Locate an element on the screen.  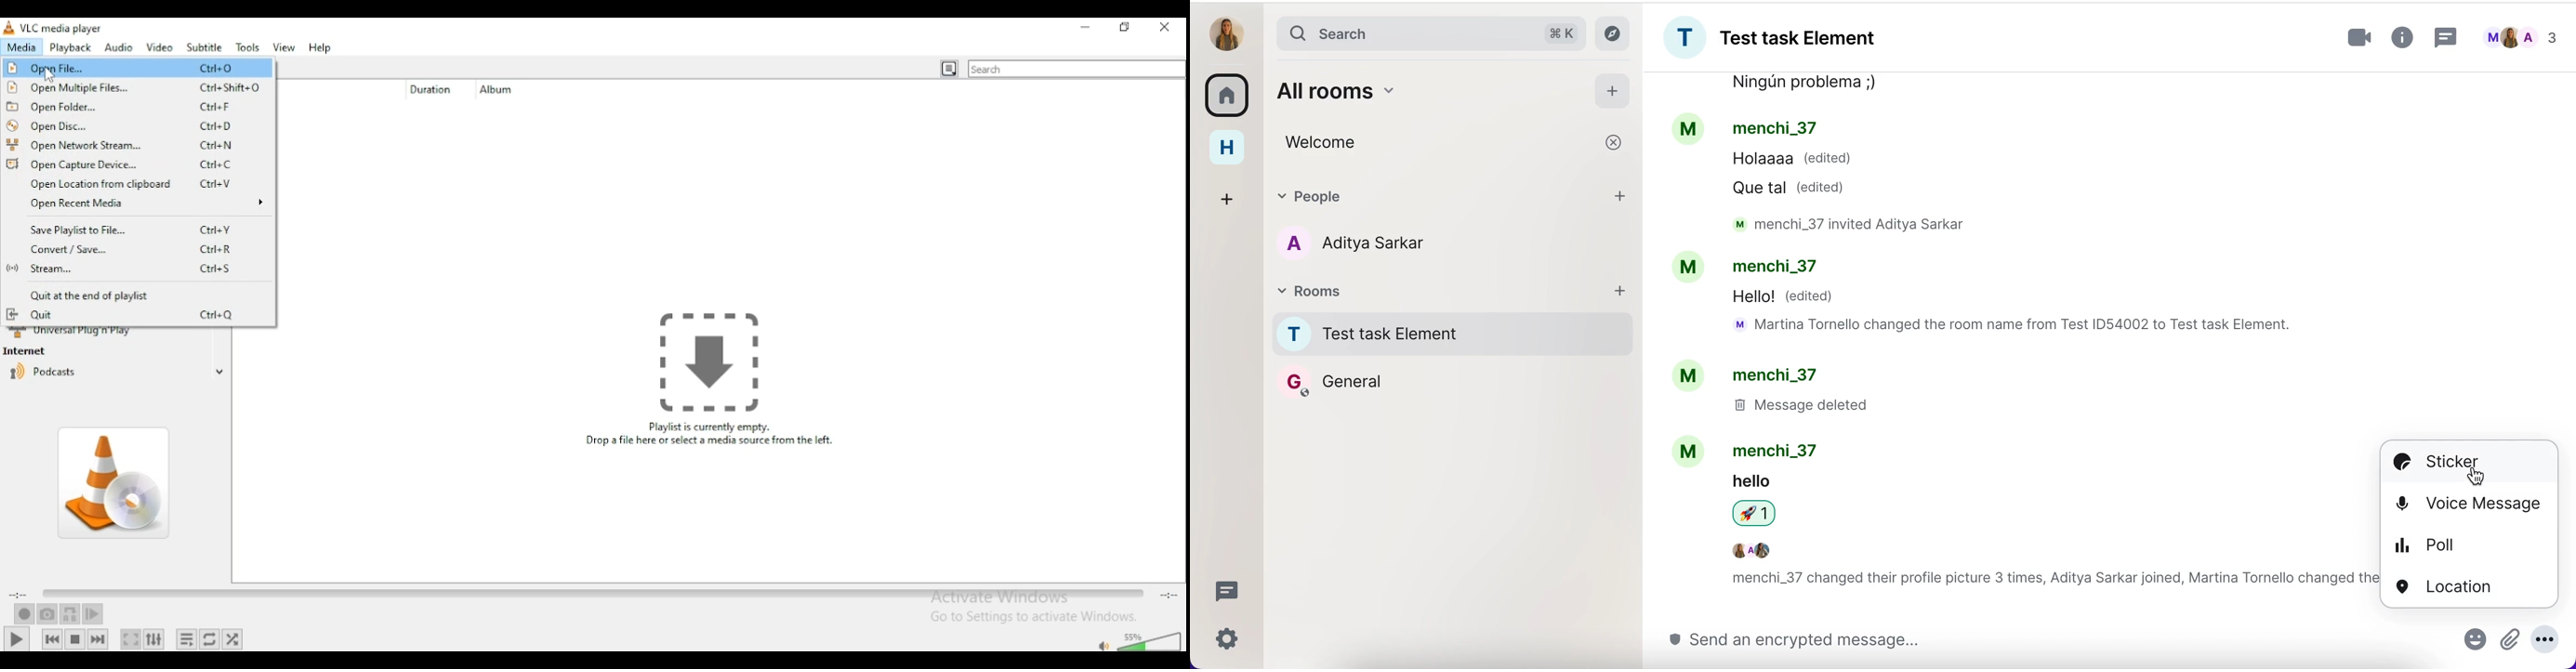
frame by frame is located at coordinates (93, 613).